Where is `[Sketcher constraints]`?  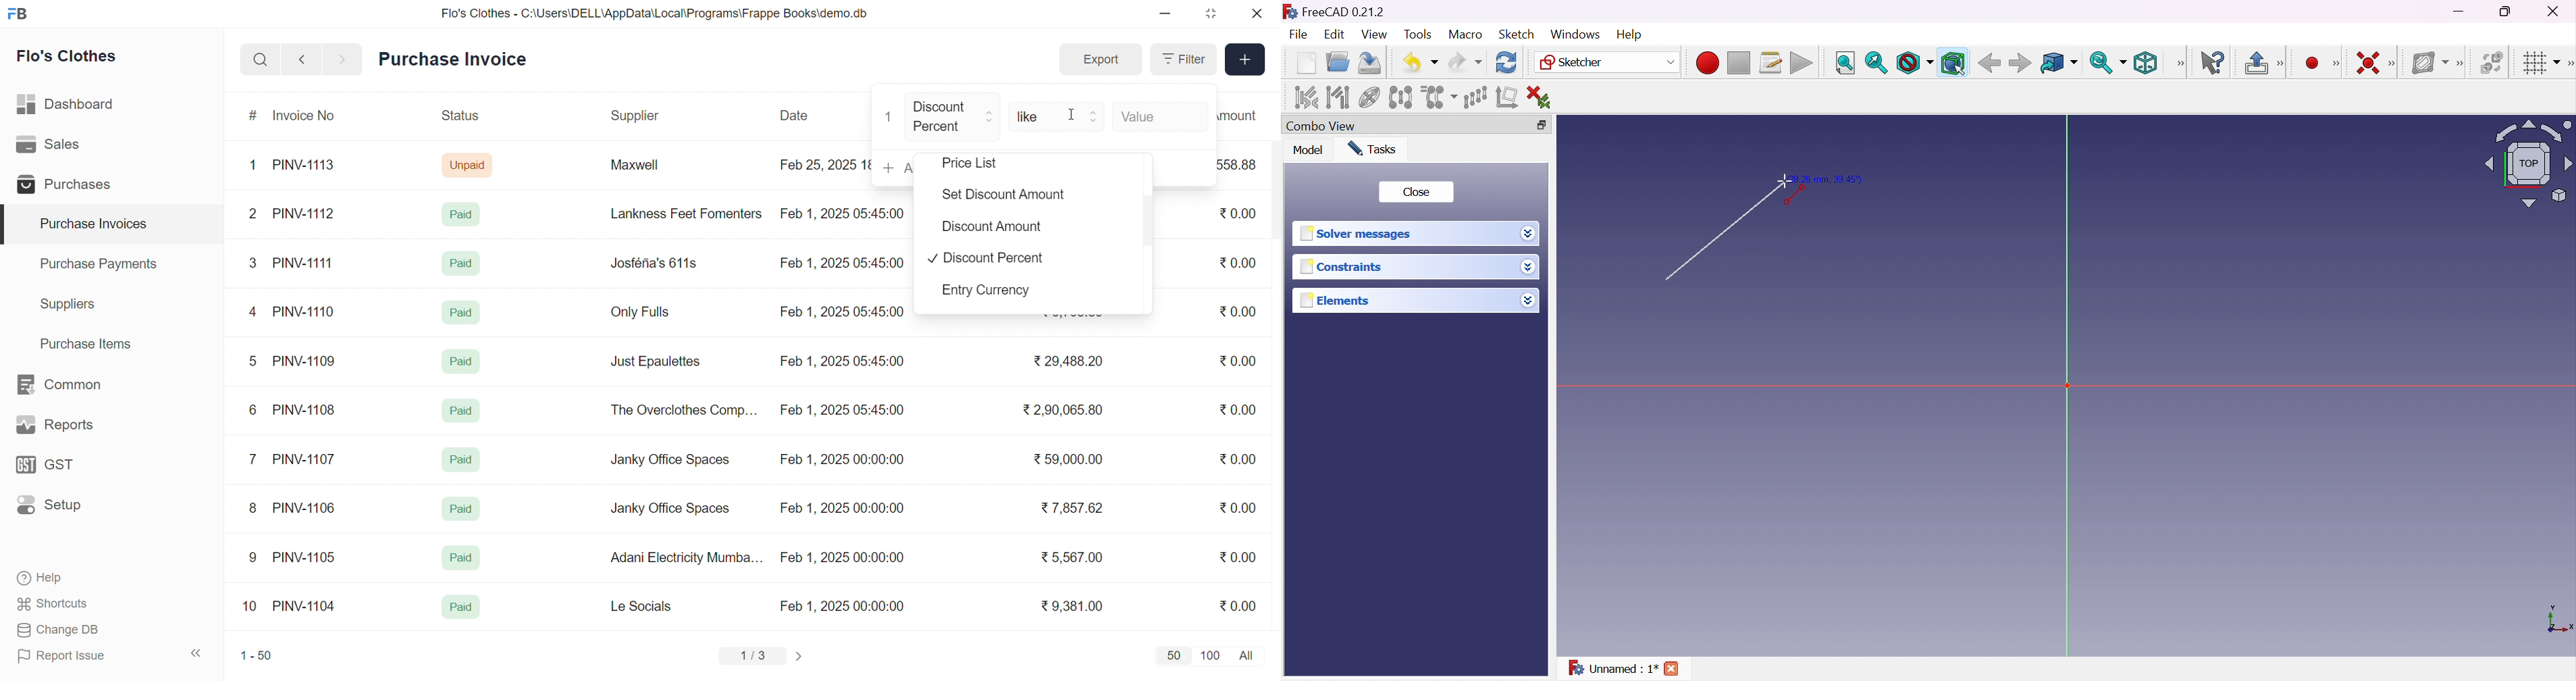
[Sketcher constraints] is located at coordinates (2394, 64).